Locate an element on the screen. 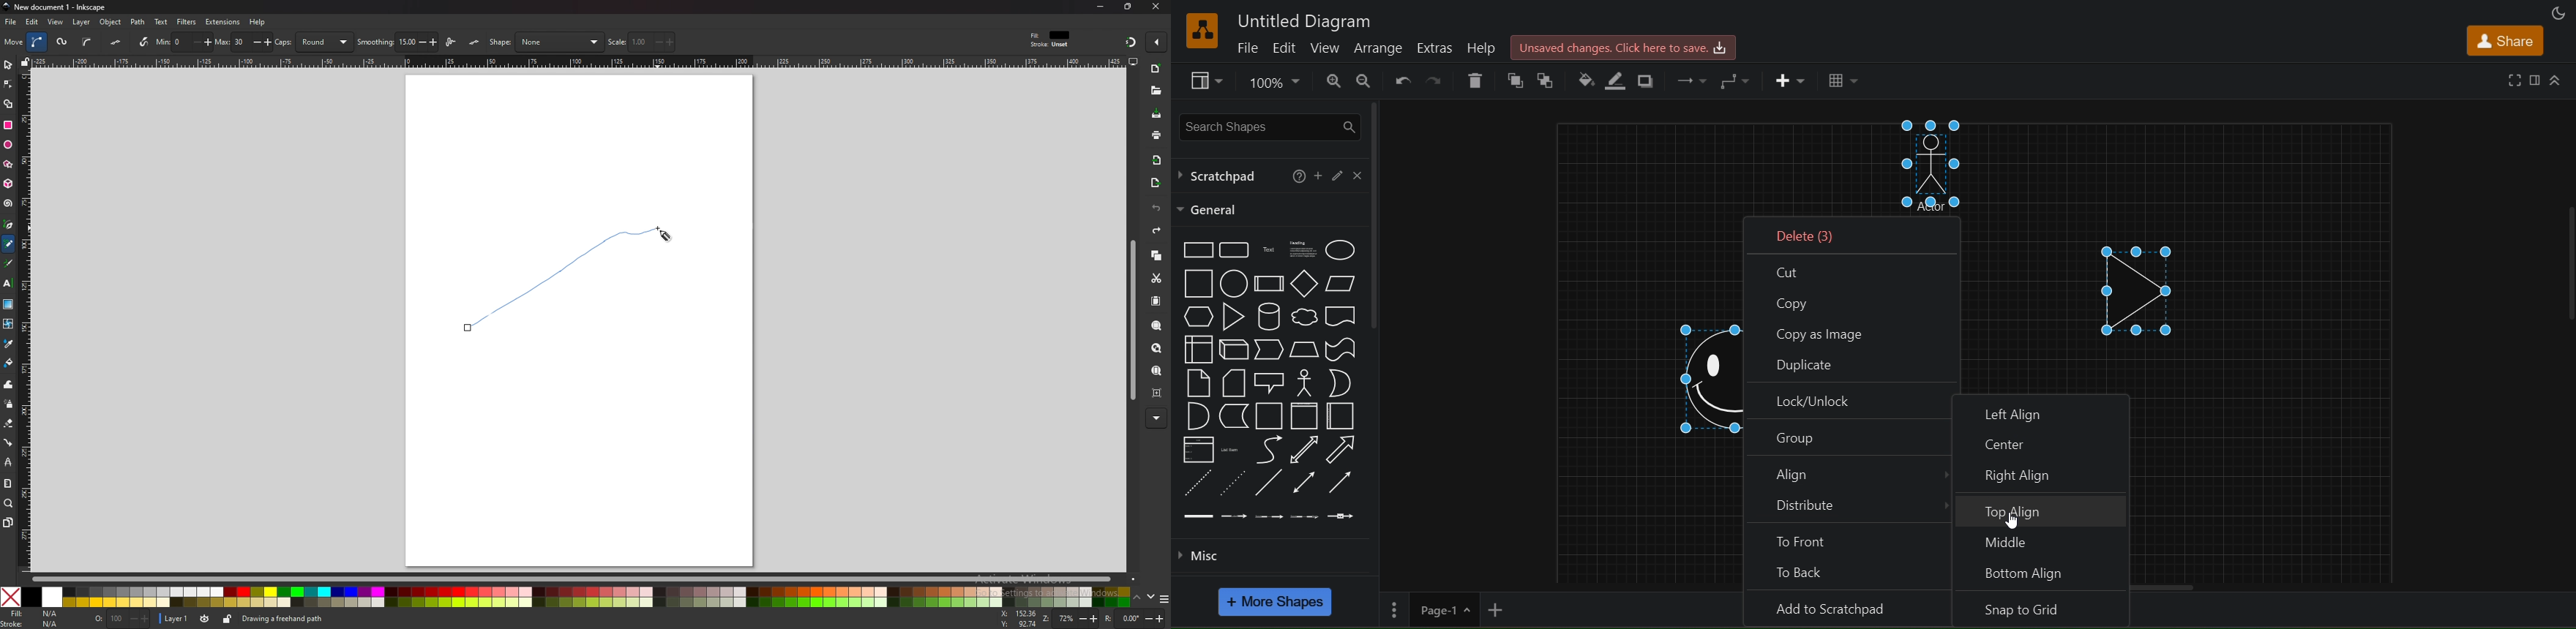 The height and width of the screenshot is (644, 2576). vertical scale is located at coordinates (24, 321).